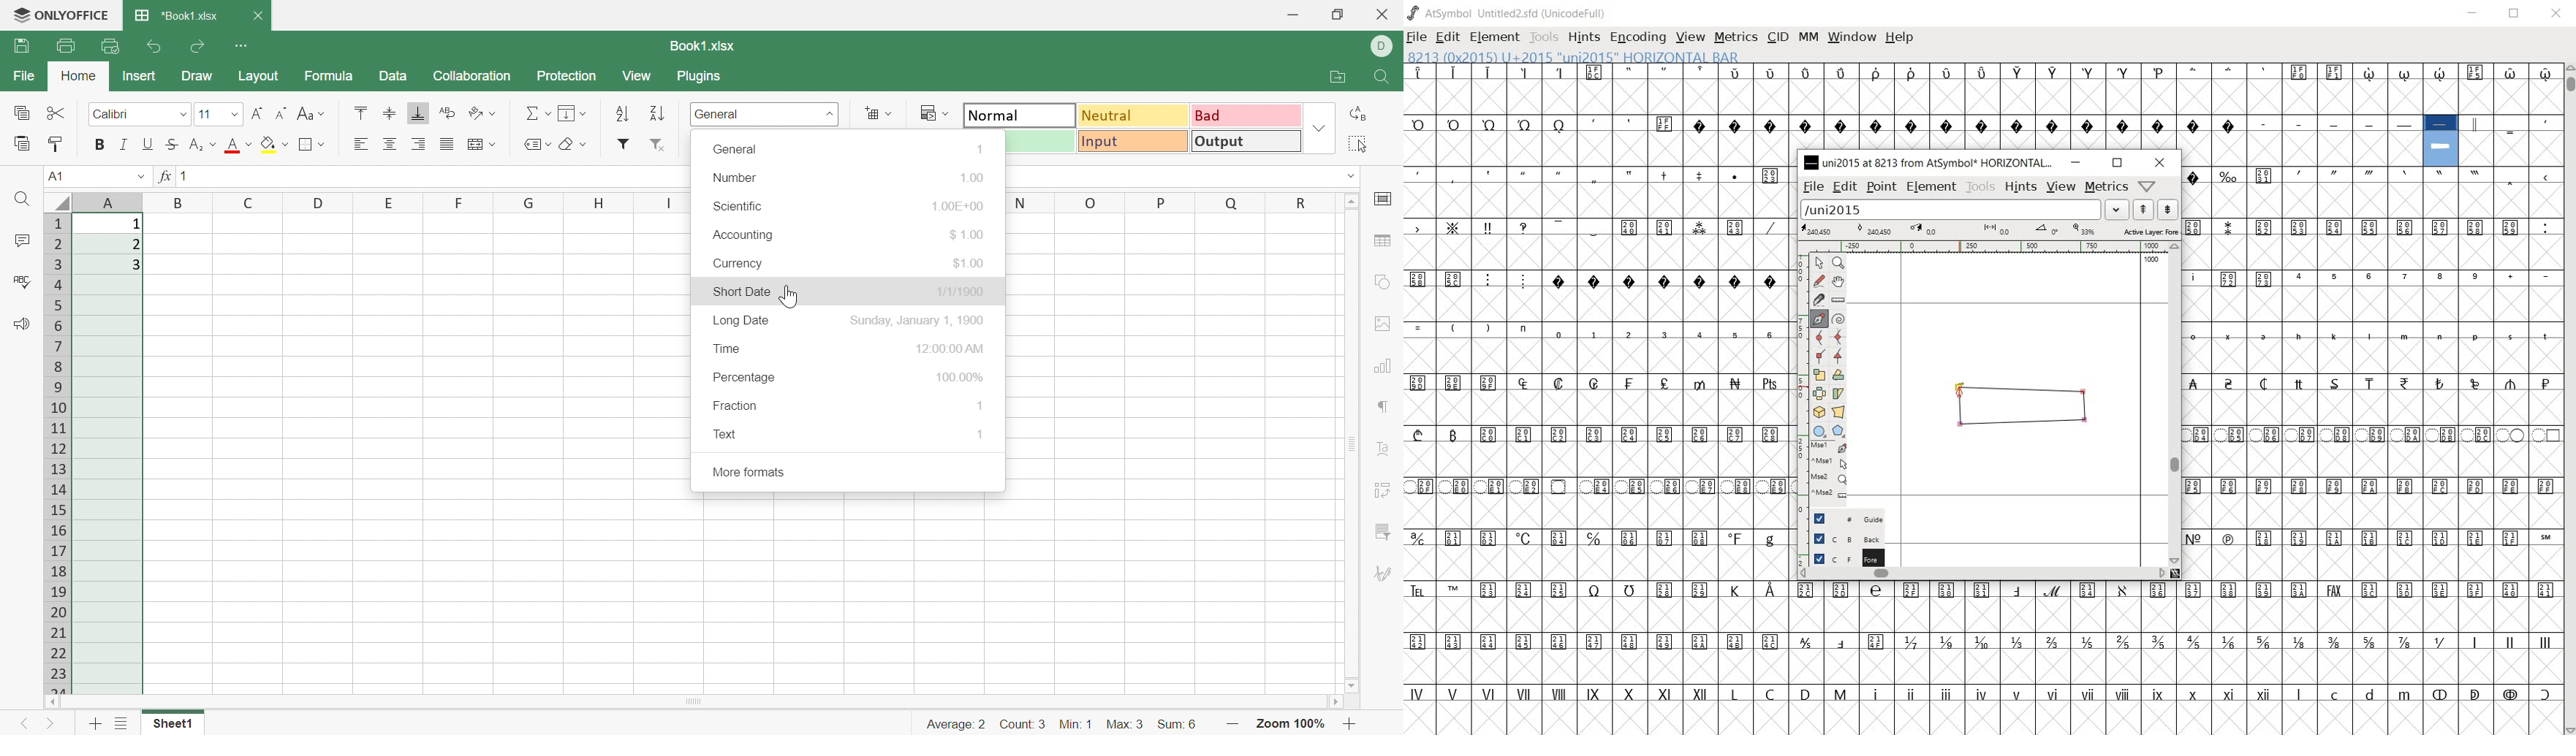 The width and height of the screenshot is (2576, 756). I want to click on VIEW, so click(1691, 38).